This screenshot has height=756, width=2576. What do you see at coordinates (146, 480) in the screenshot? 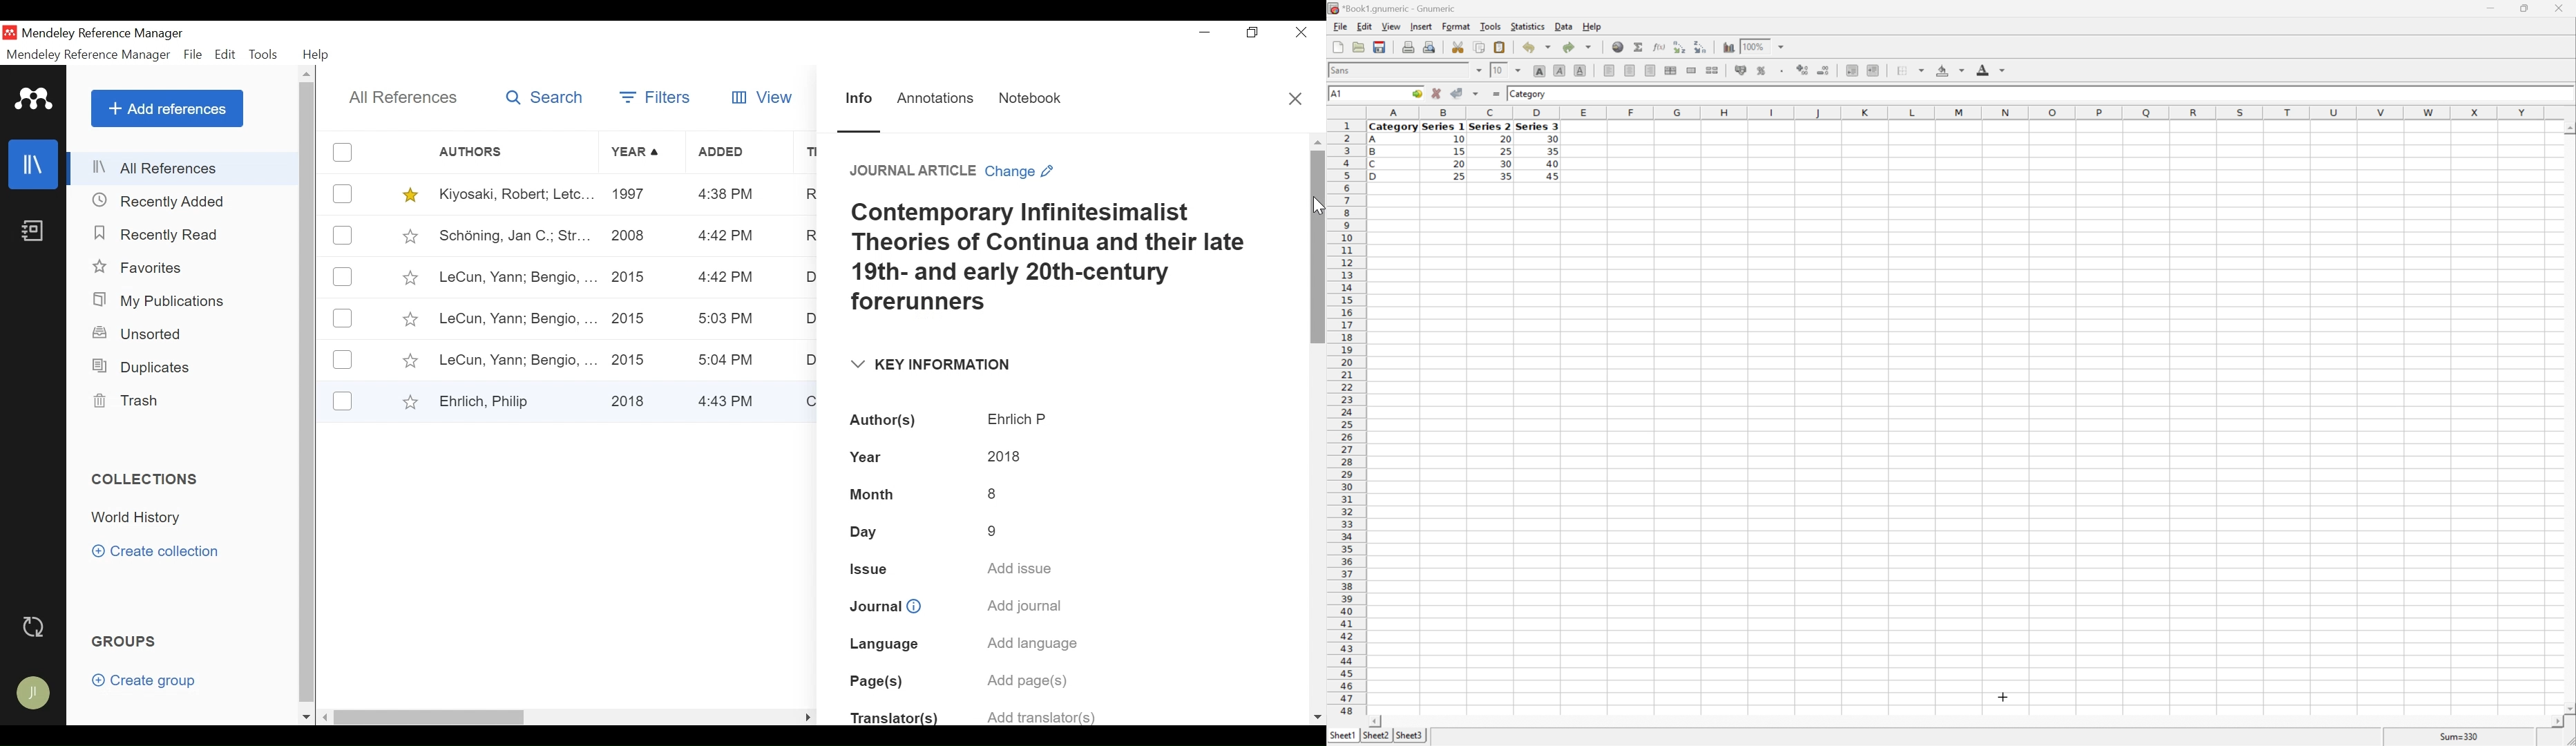
I see `Collections` at bounding box center [146, 480].